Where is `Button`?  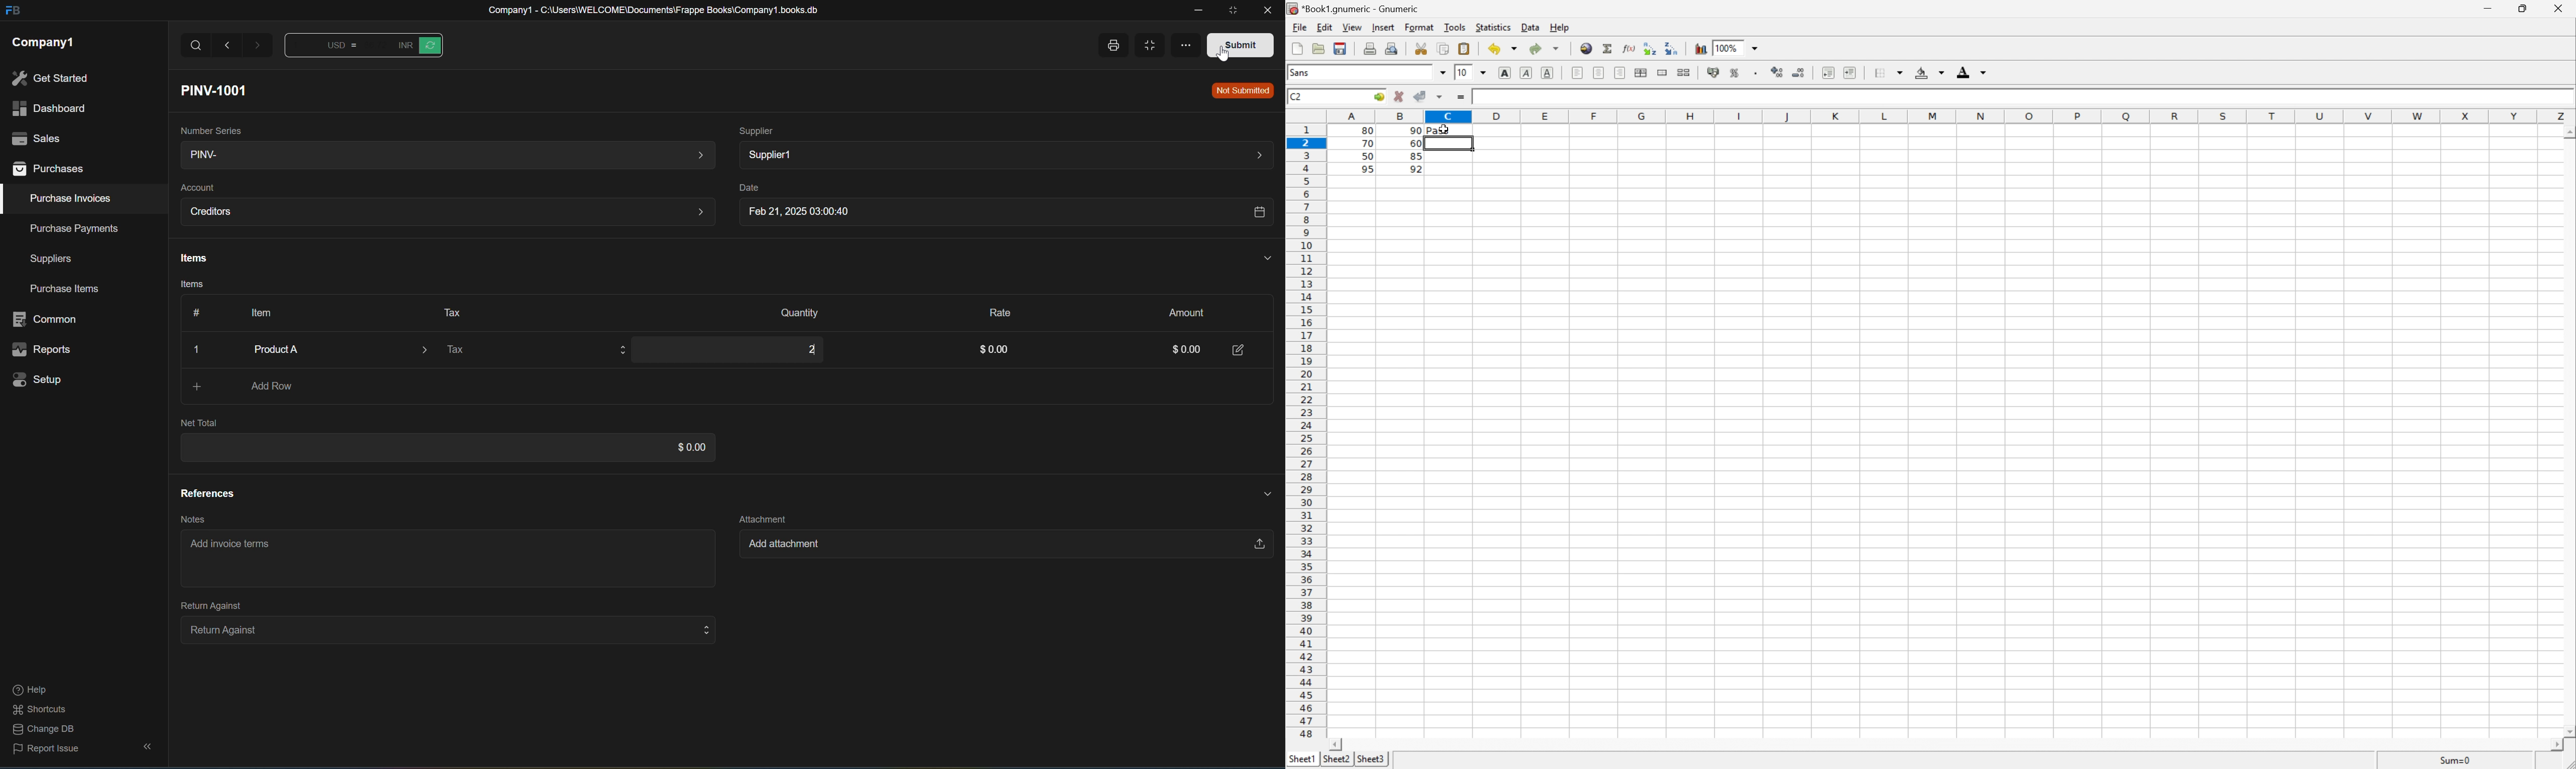
Button is located at coordinates (418, 45).